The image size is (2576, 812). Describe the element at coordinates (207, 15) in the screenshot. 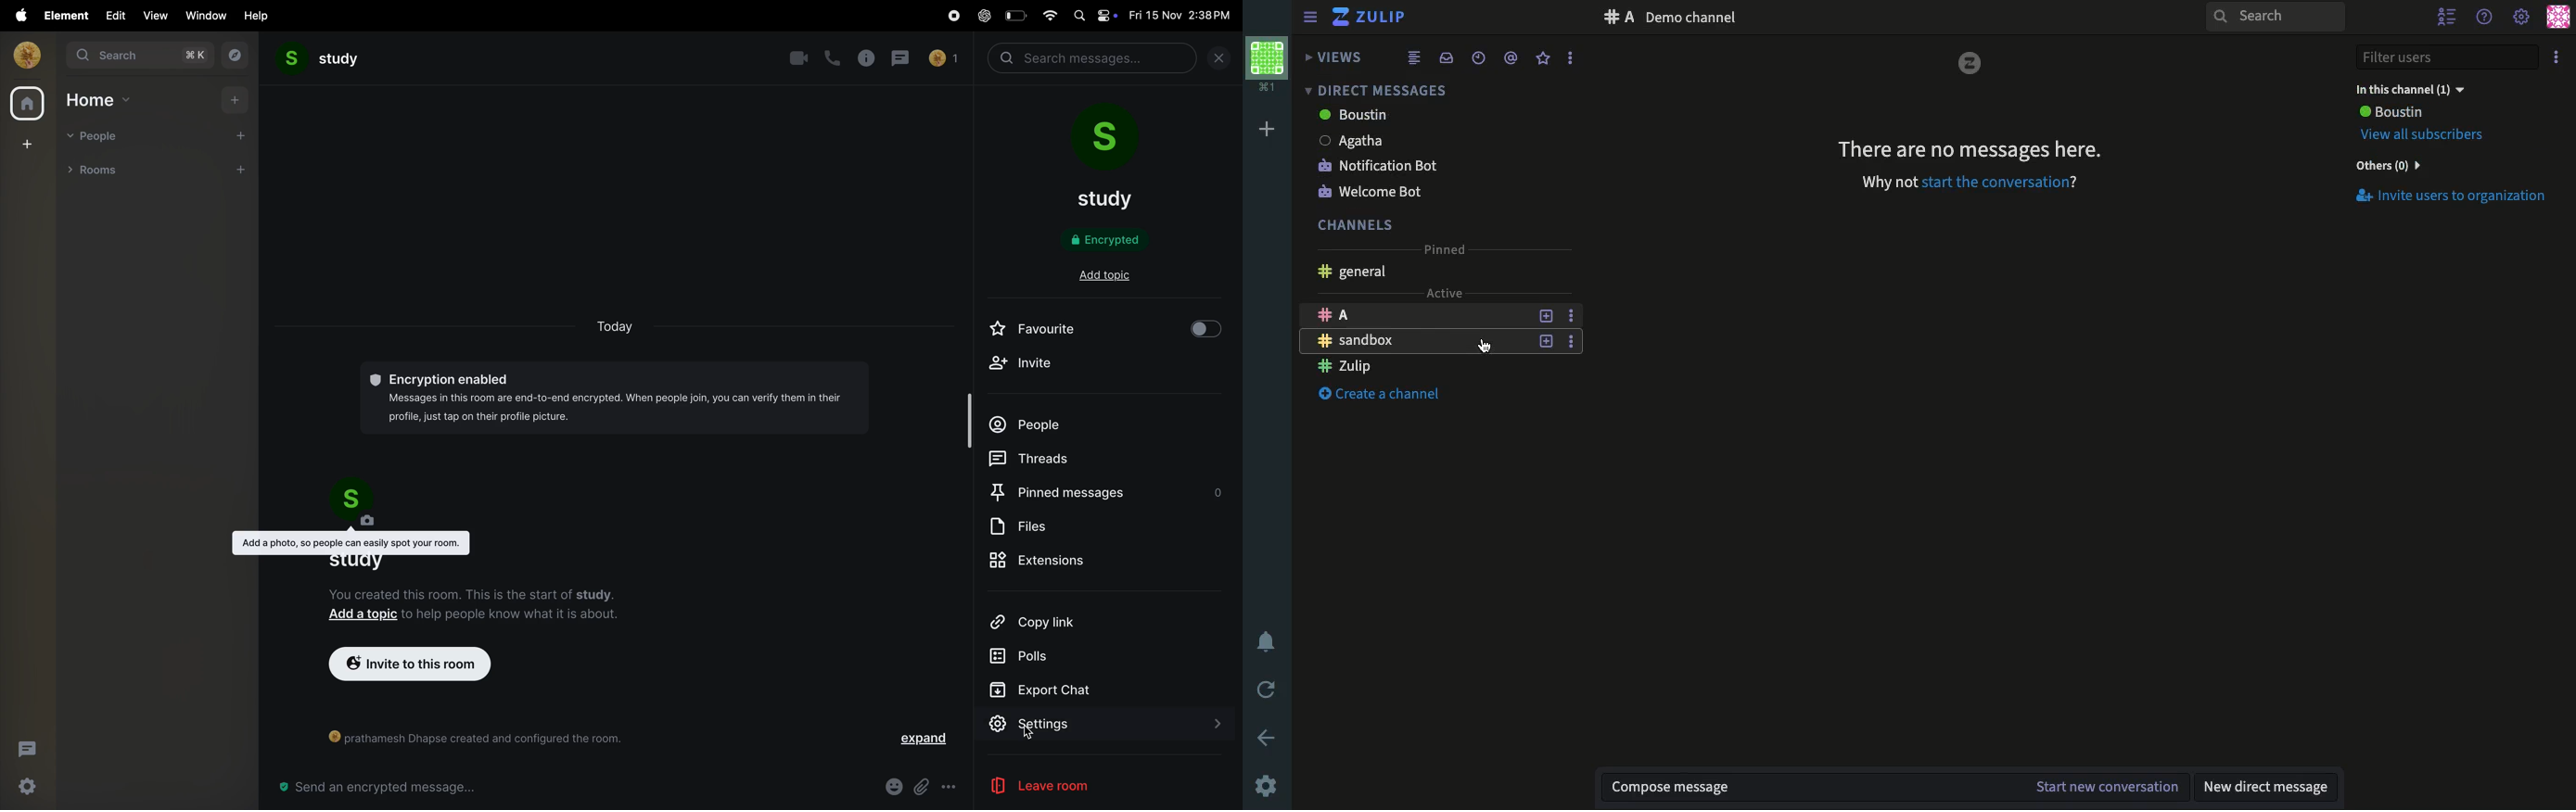

I see `window` at that location.